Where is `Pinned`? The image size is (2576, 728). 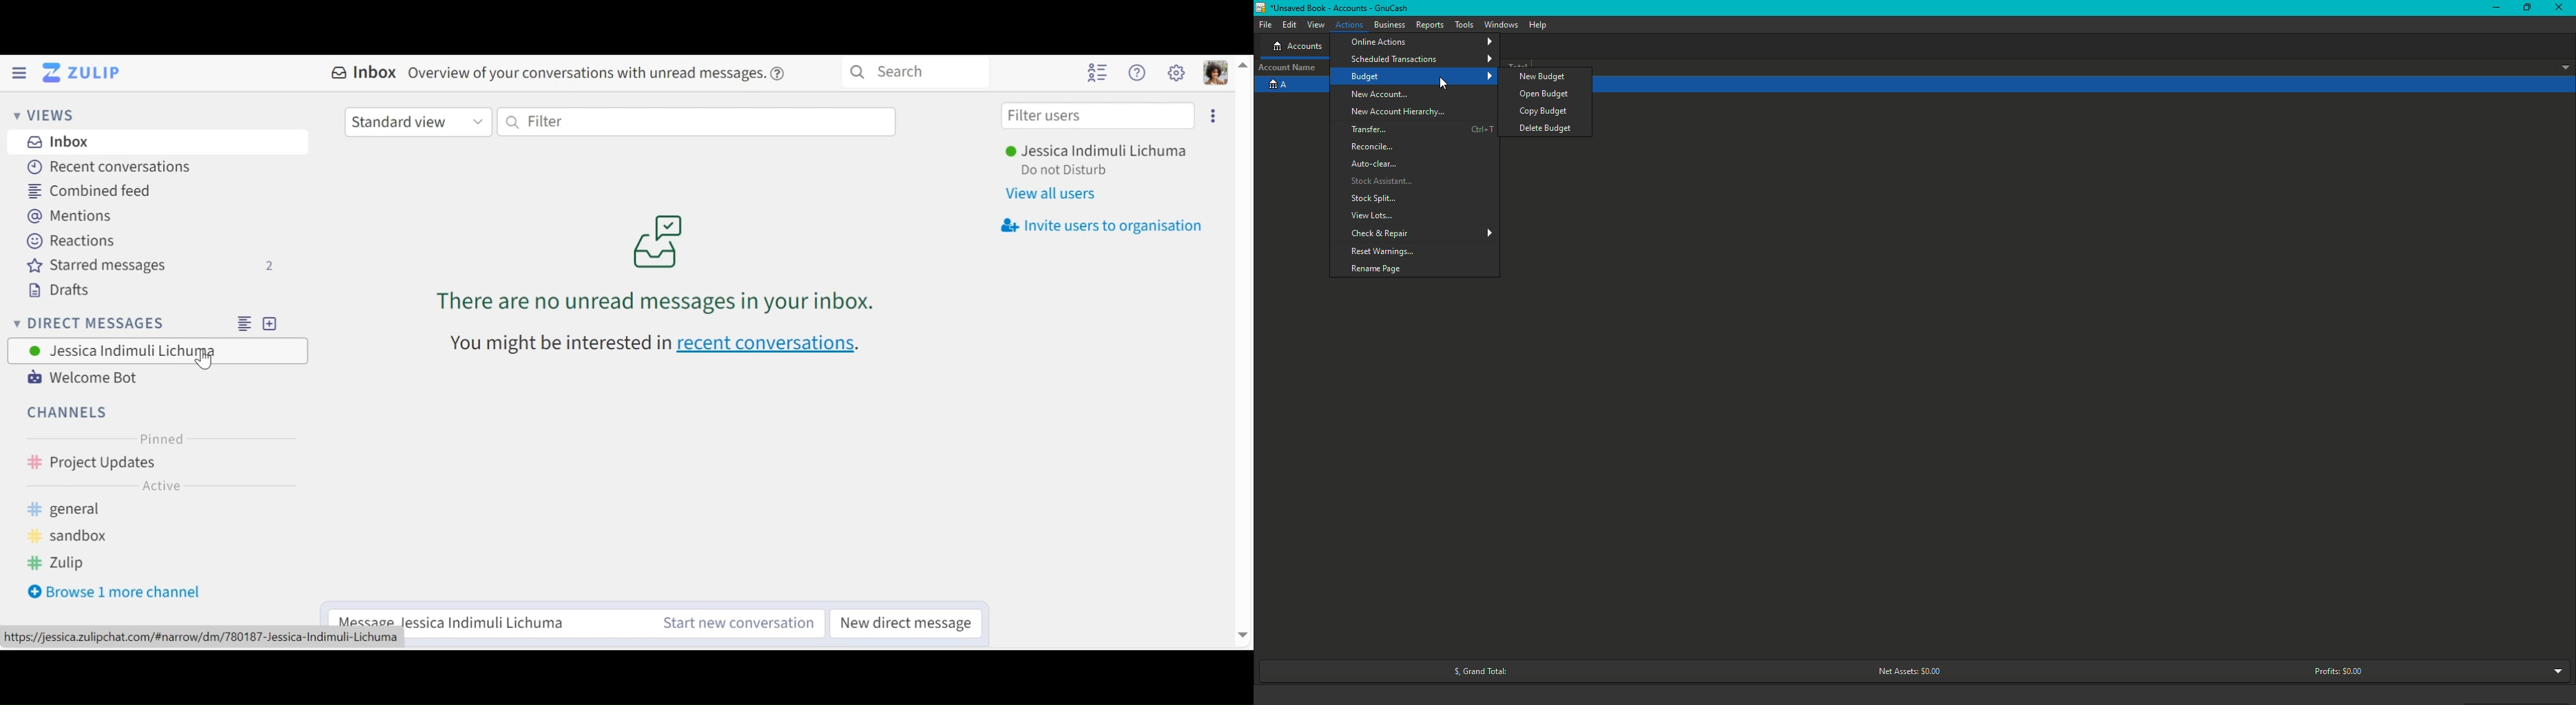
Pinned is located at coordinates (159, 439).